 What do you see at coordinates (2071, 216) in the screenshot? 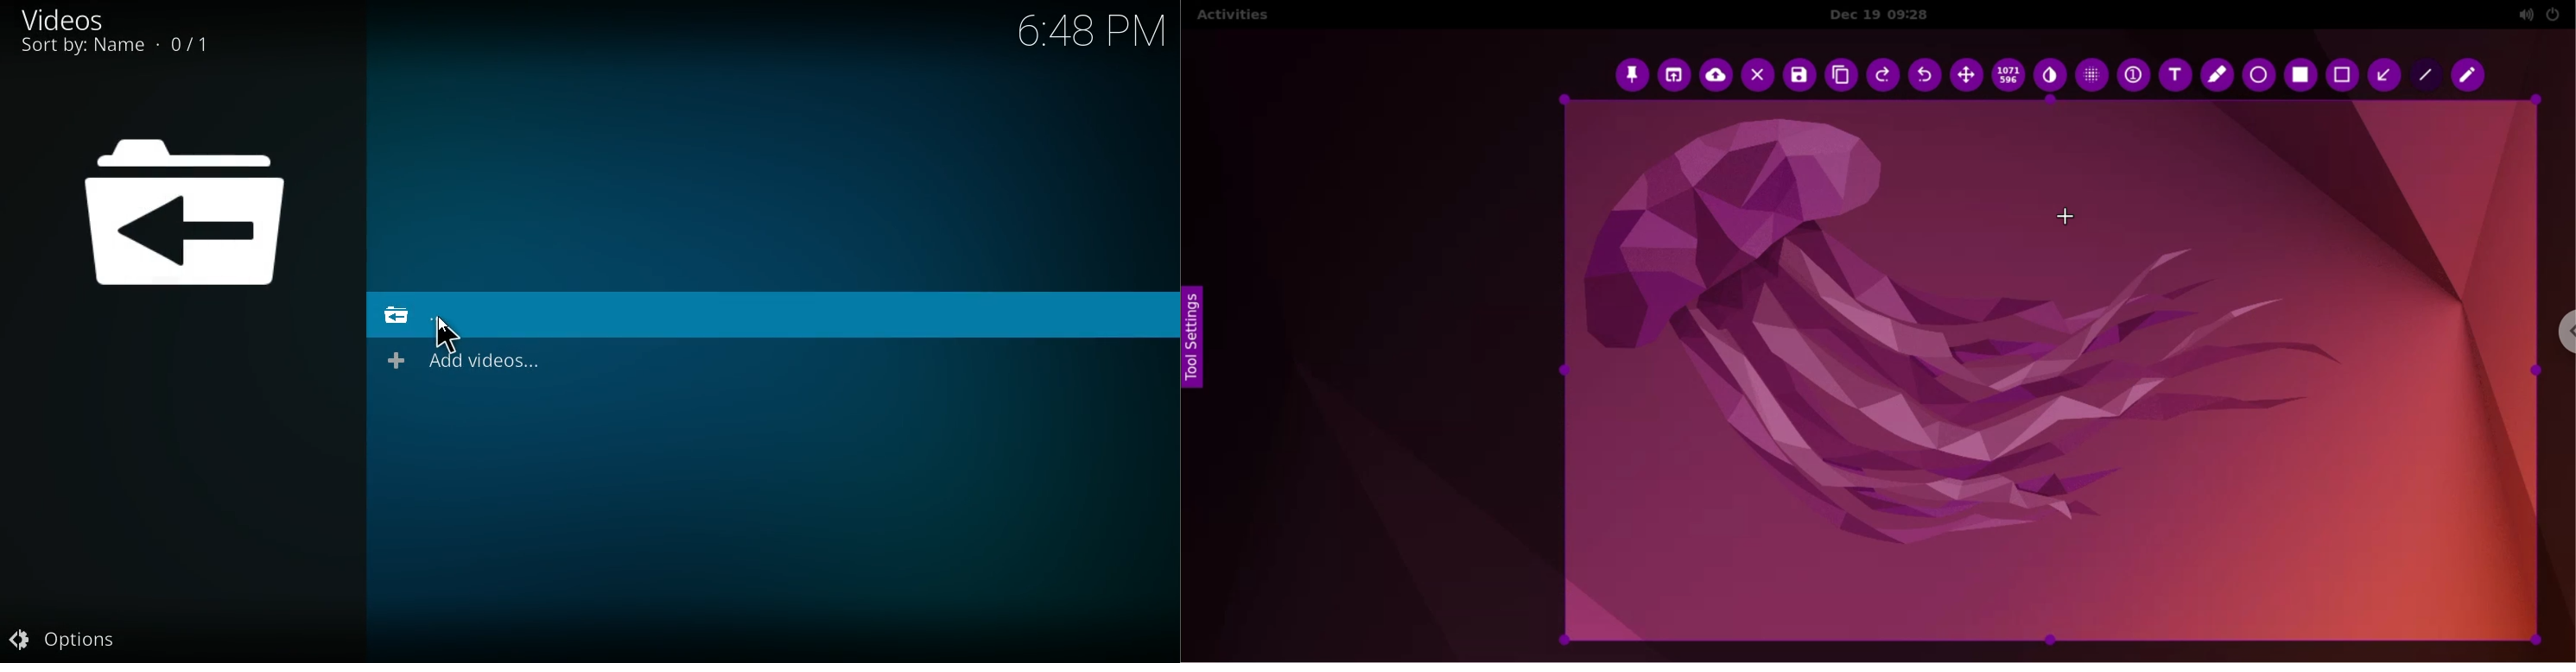
I see `cursor` at bounding box center [2071, 216].